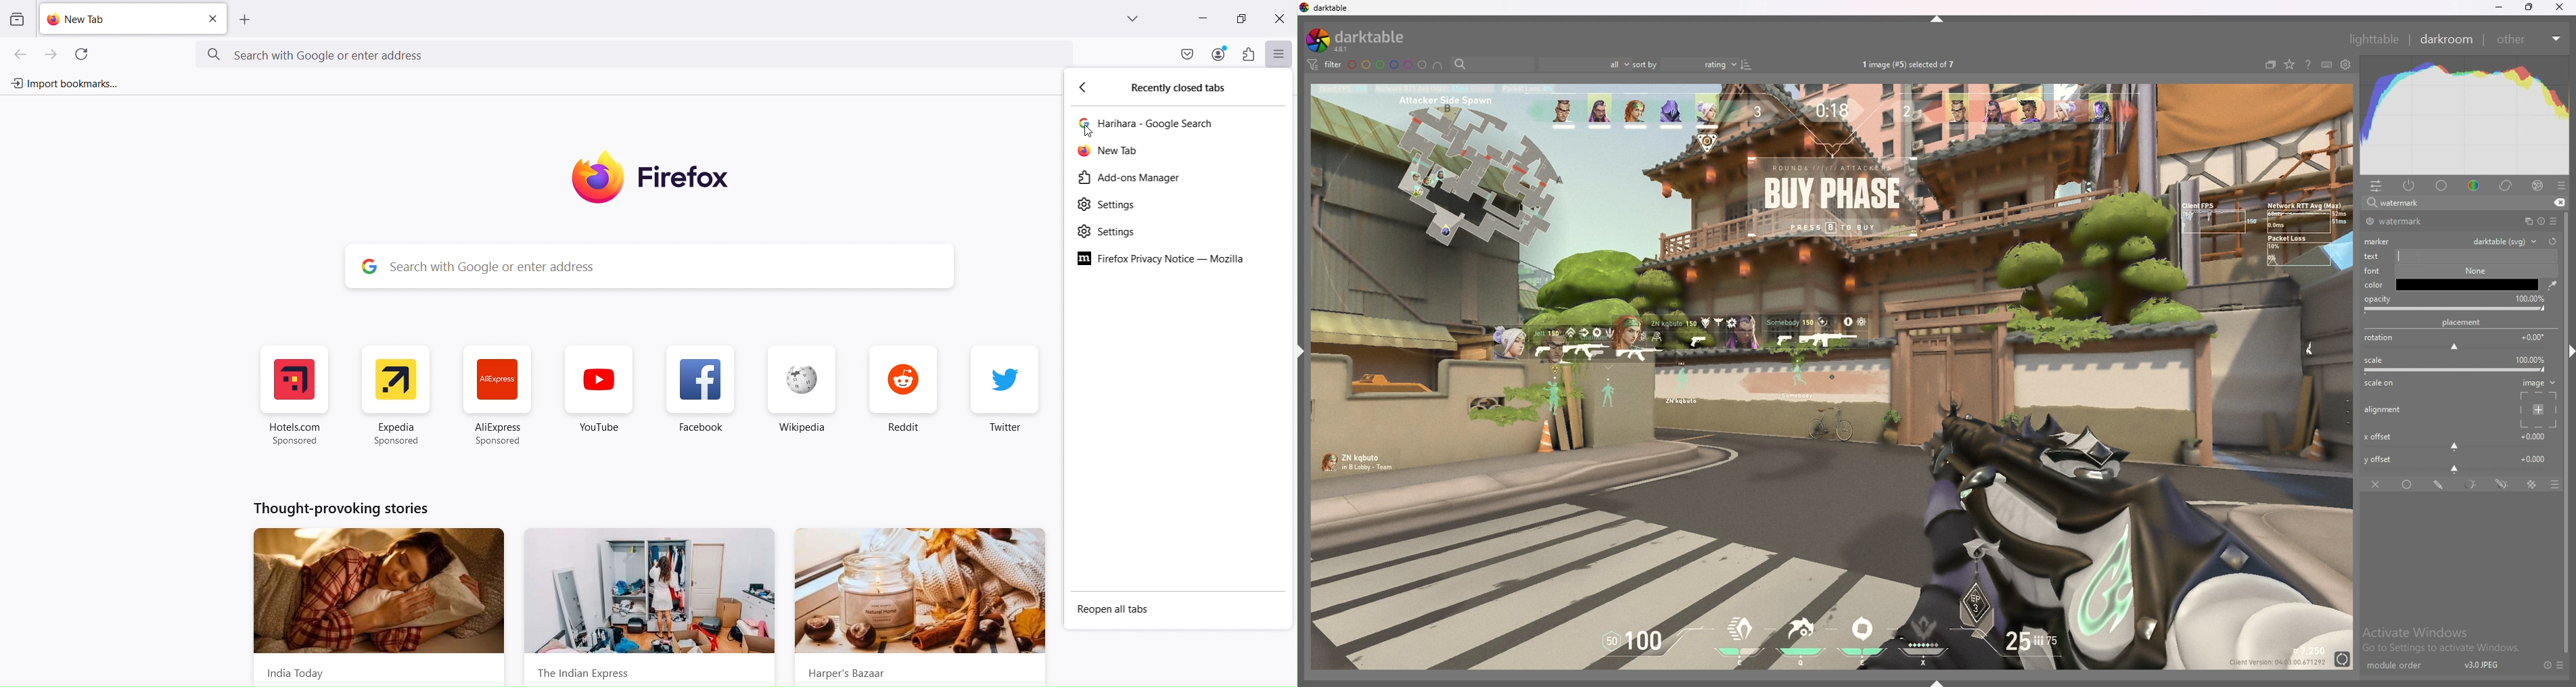 The height and width of the screenshot is (700, 2576). Describe the element at coordinates (2409, 485) in the screenshot. I see `uniformly` at that location.